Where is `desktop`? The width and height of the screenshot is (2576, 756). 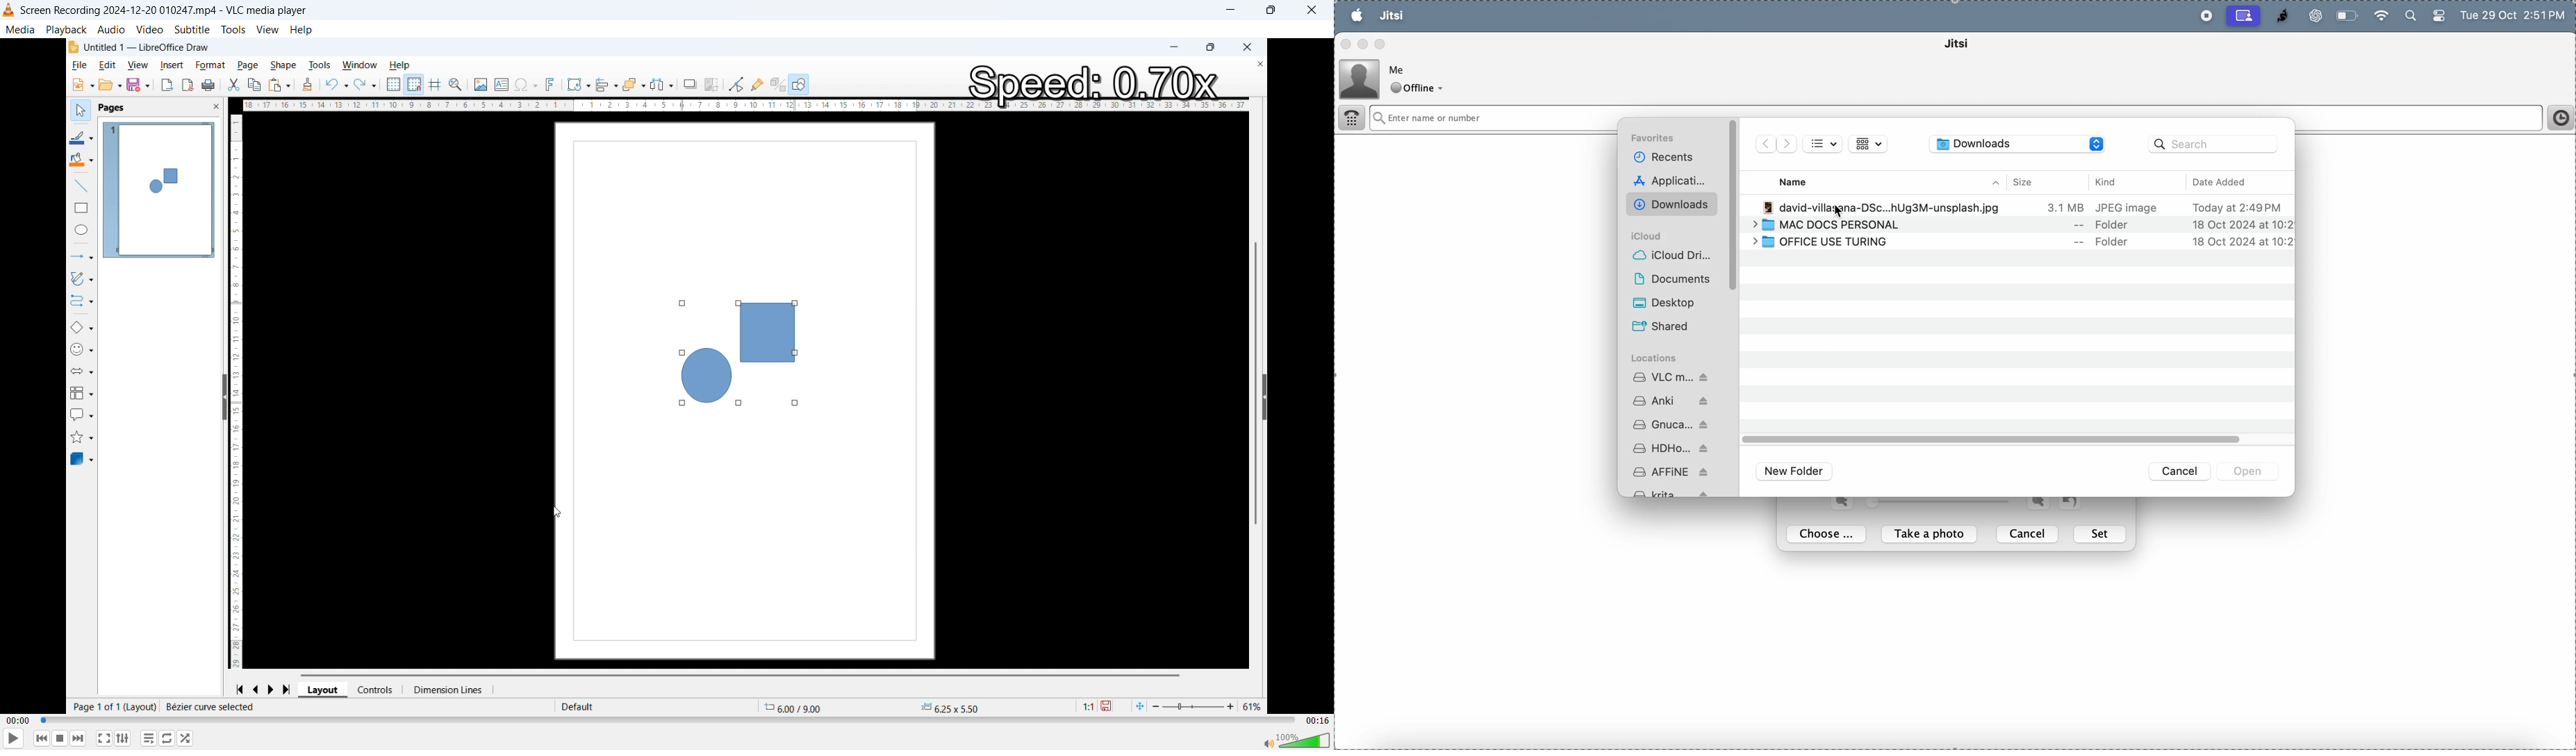 desktop is located at coordinates (1678, 303).